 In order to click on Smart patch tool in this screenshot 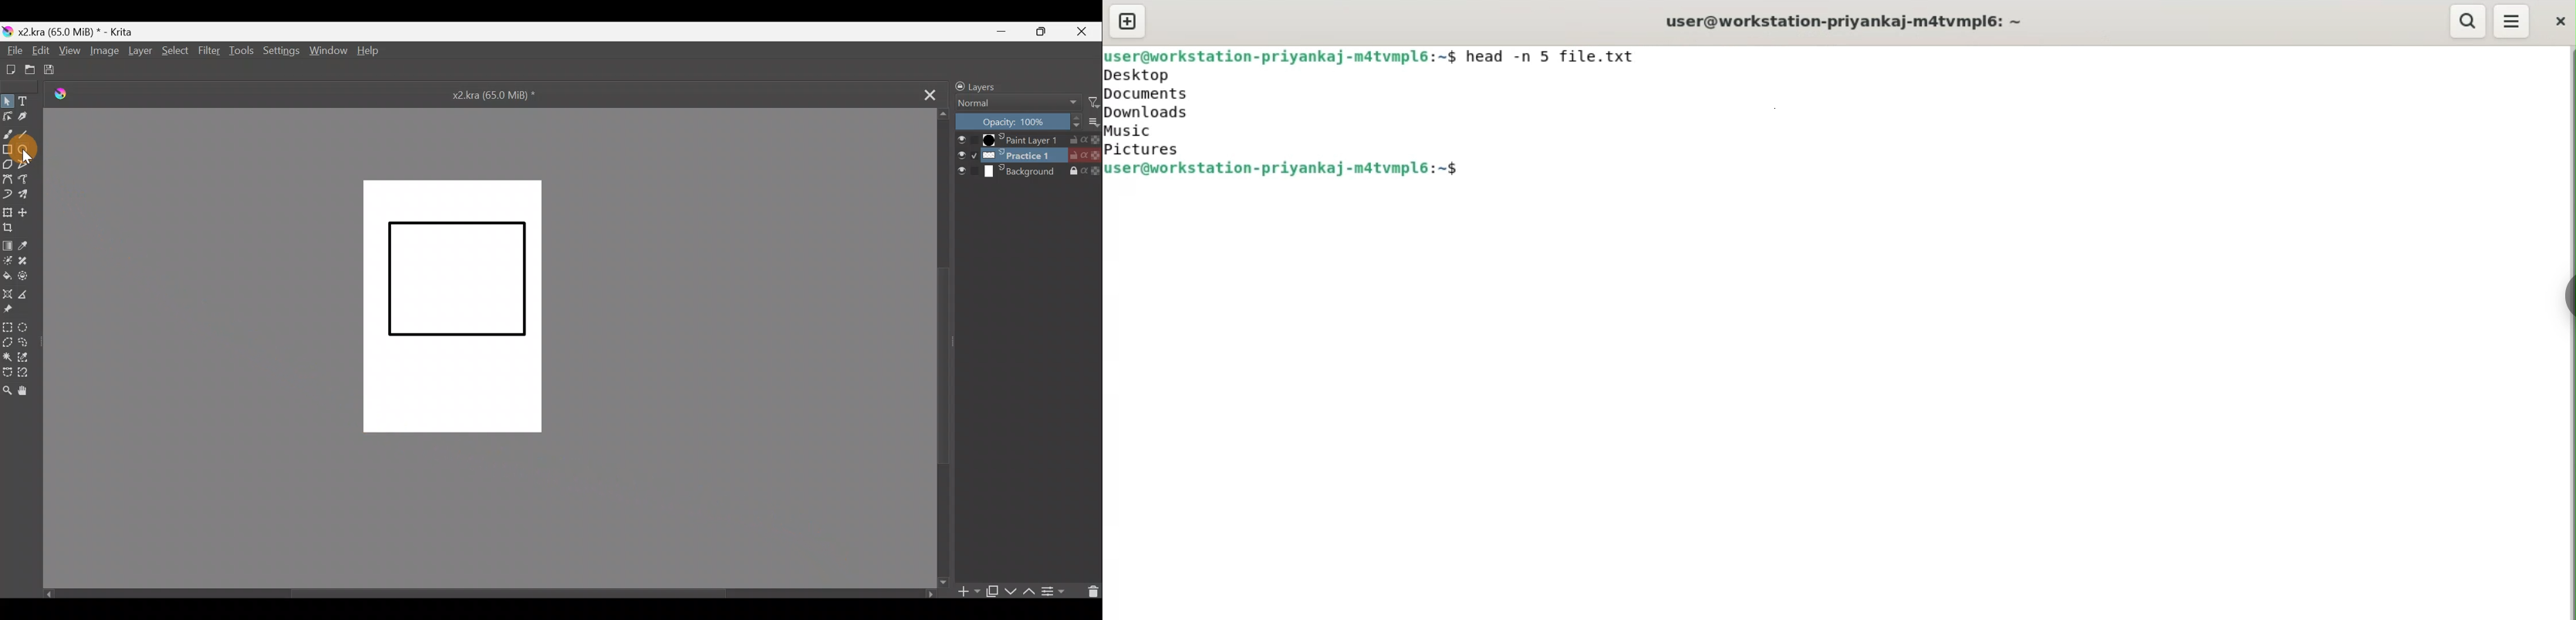, I will do `click(26, 261)`.